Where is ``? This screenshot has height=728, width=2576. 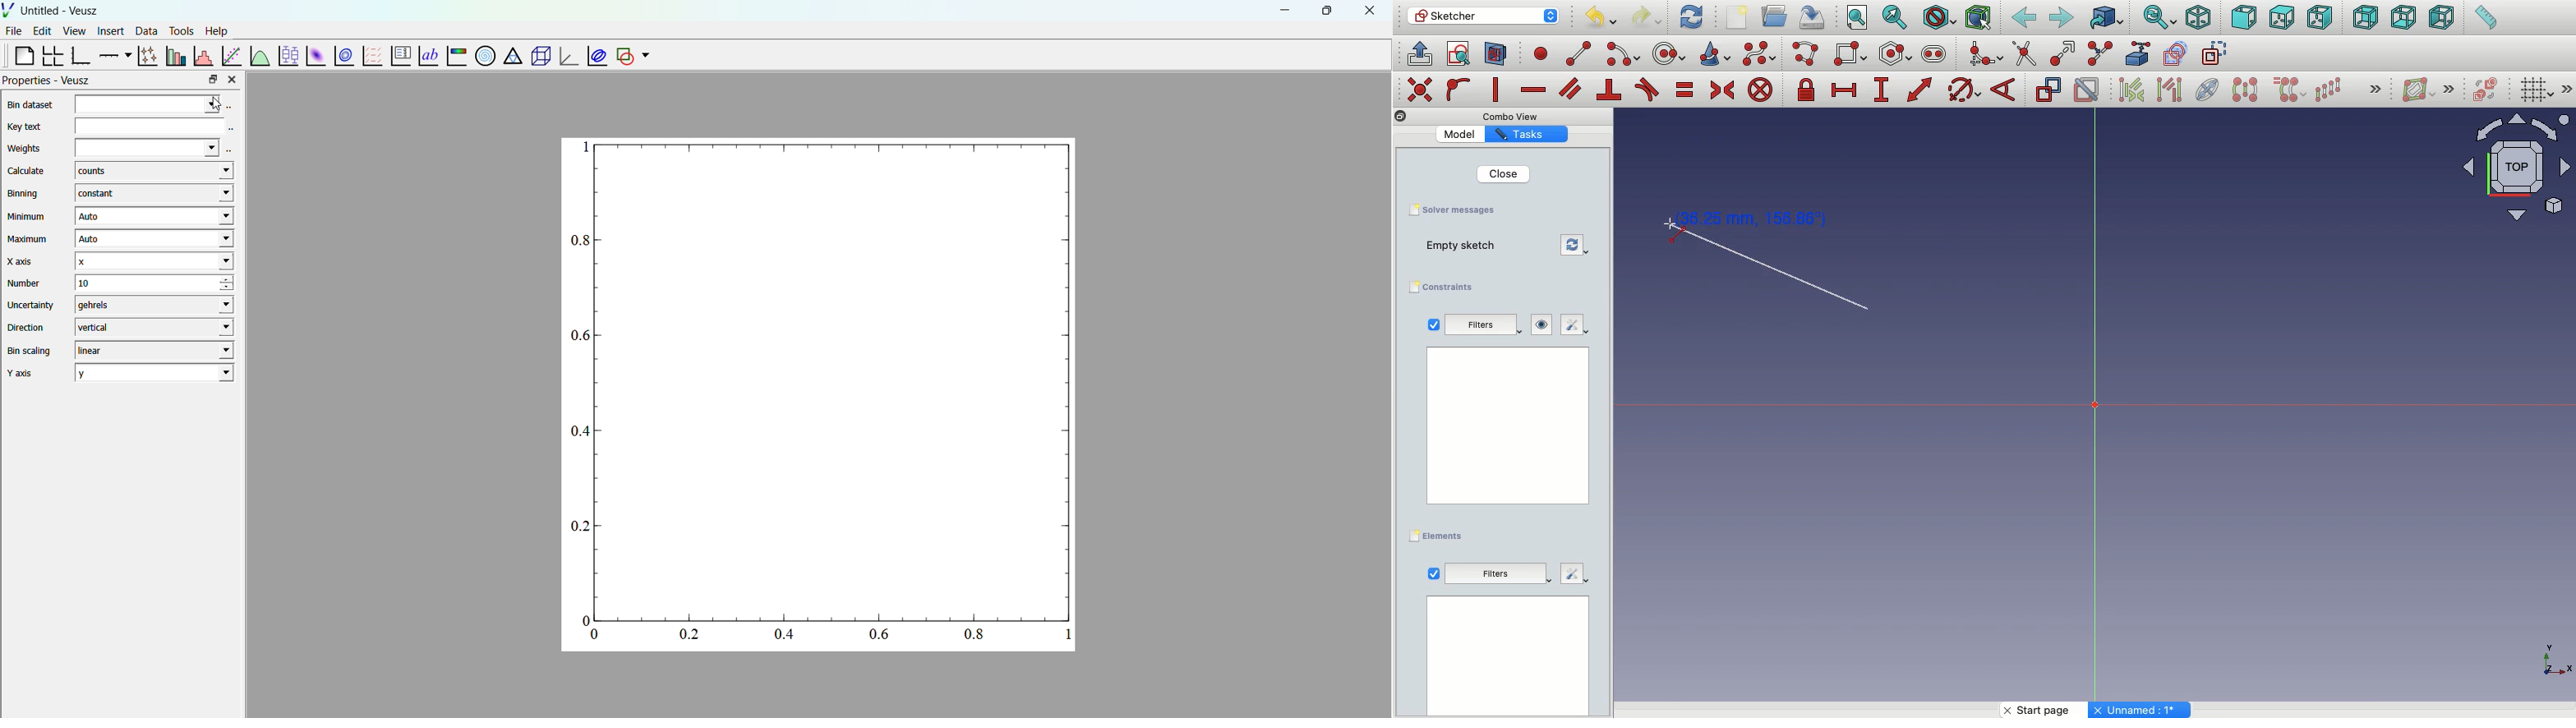
 is located at coordinates (2551, 659).